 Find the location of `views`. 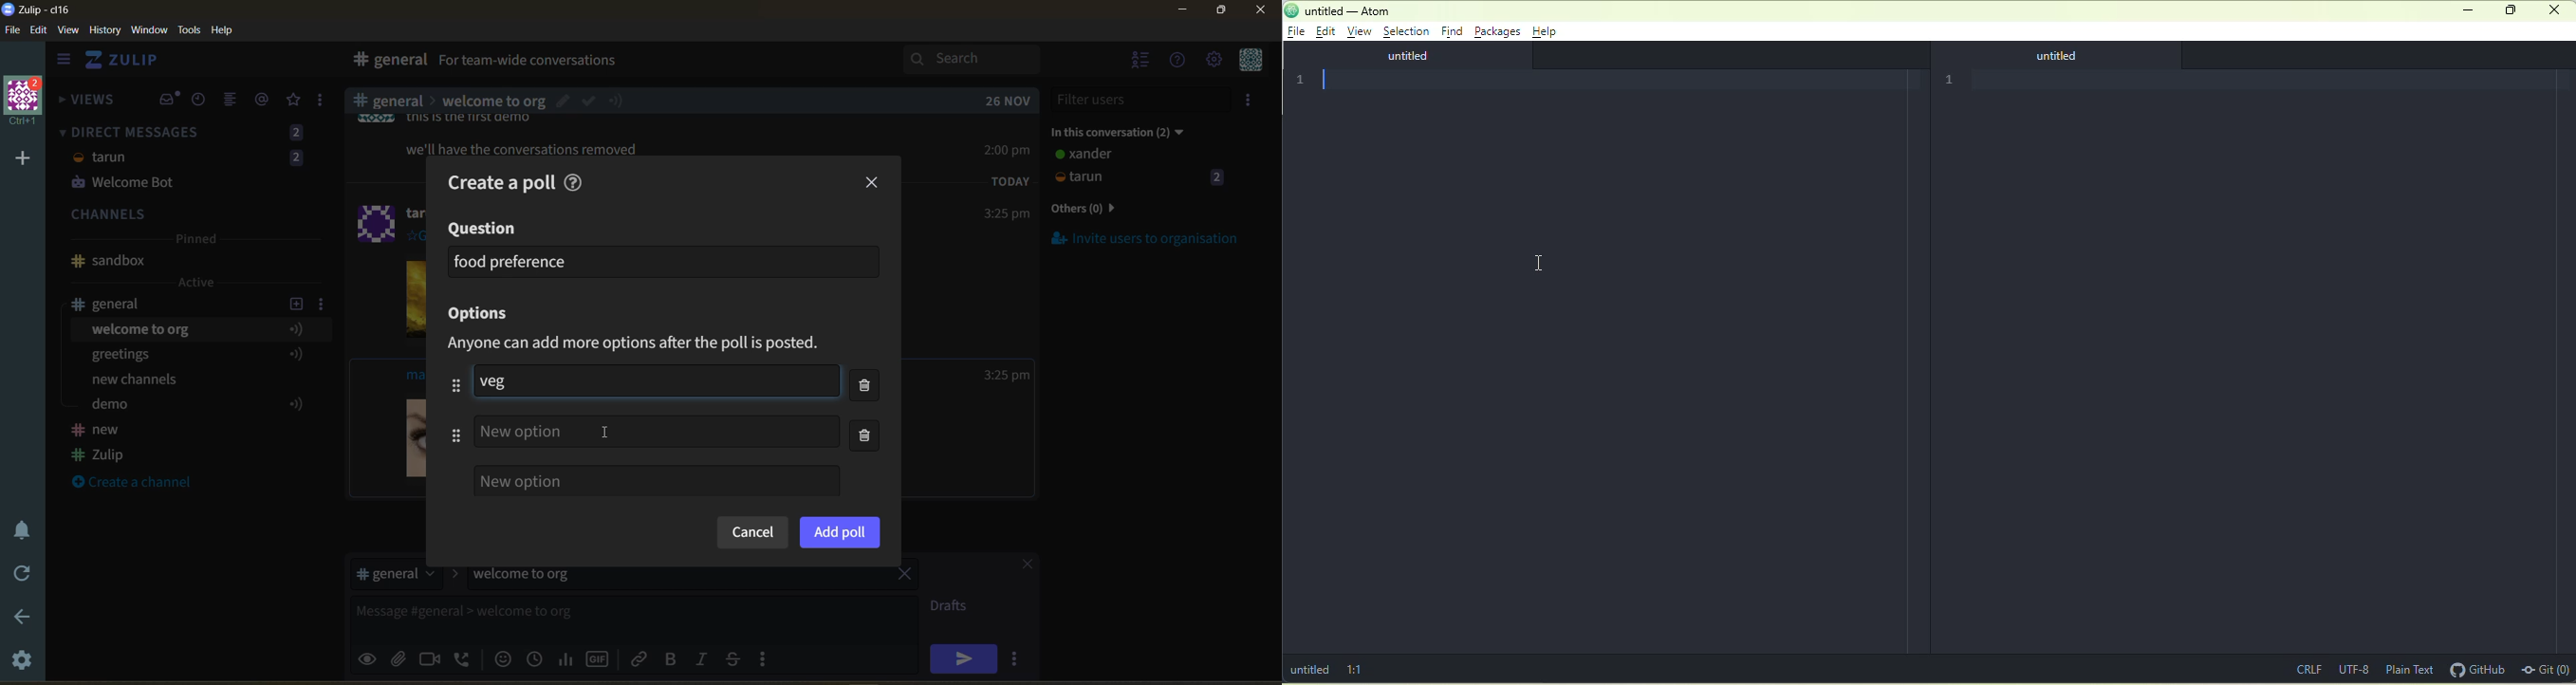

views is located at coordinates (87, 103).